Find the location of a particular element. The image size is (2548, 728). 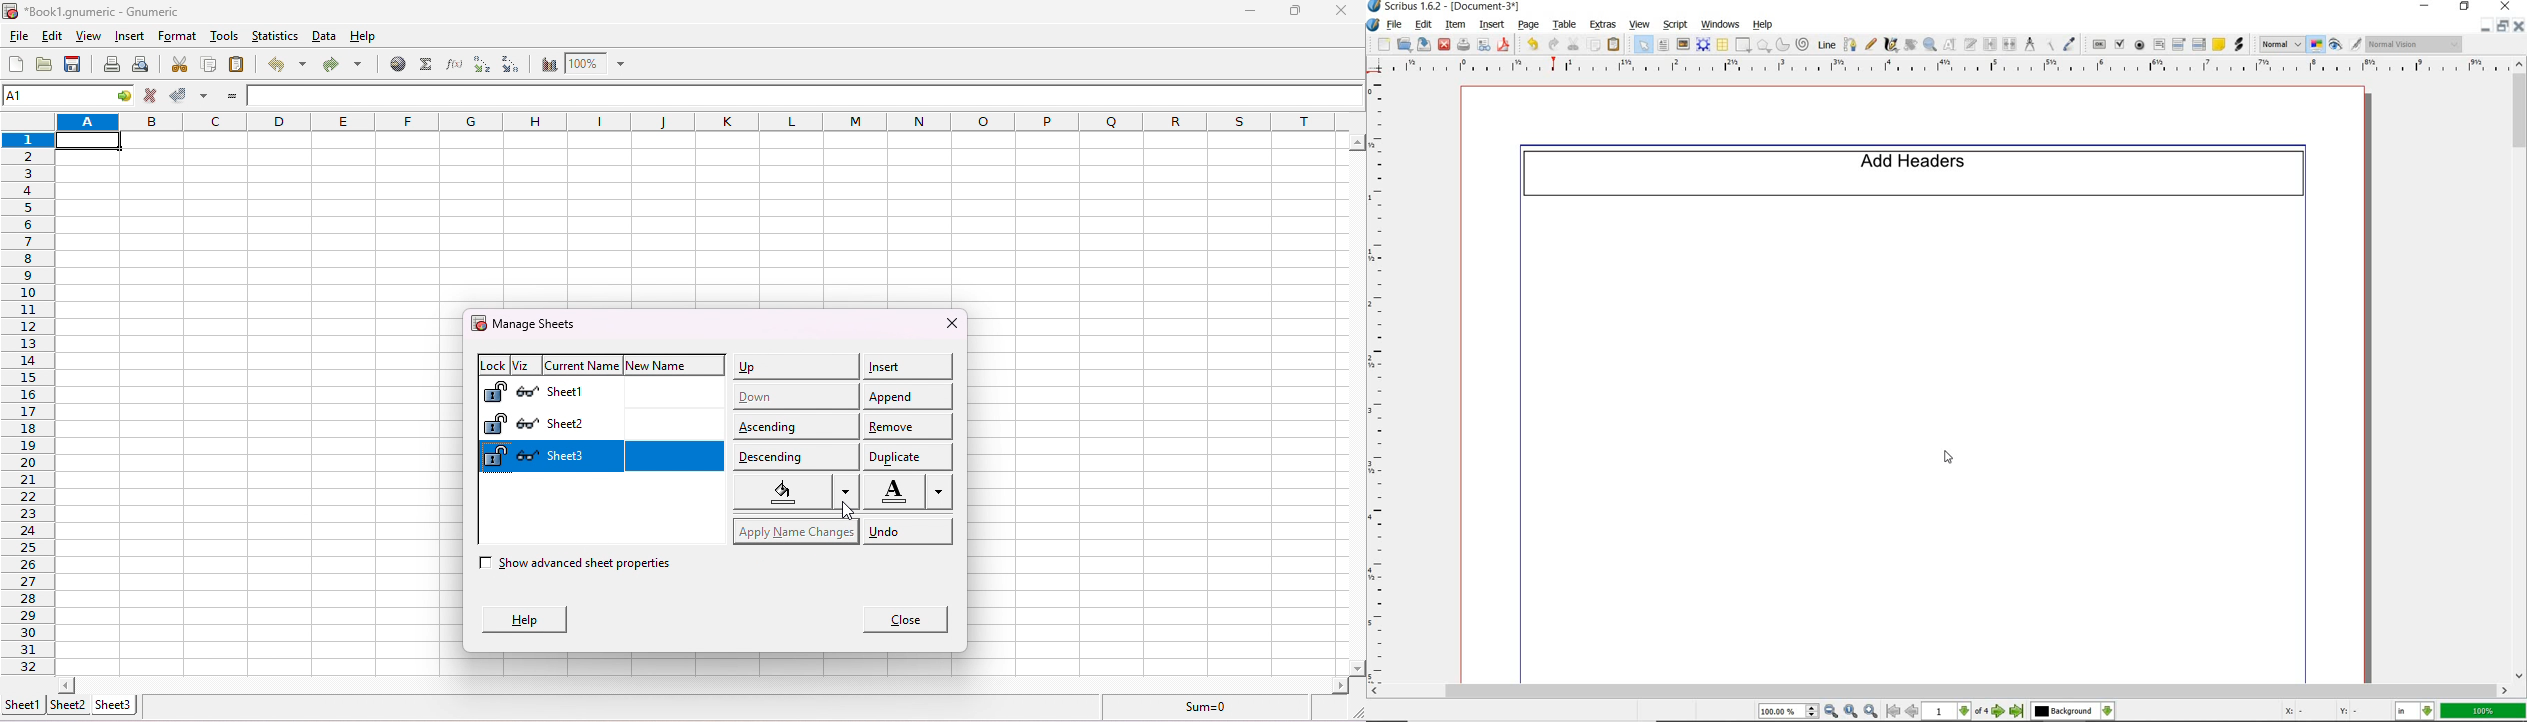

new is located at coordinates (1383, 44).